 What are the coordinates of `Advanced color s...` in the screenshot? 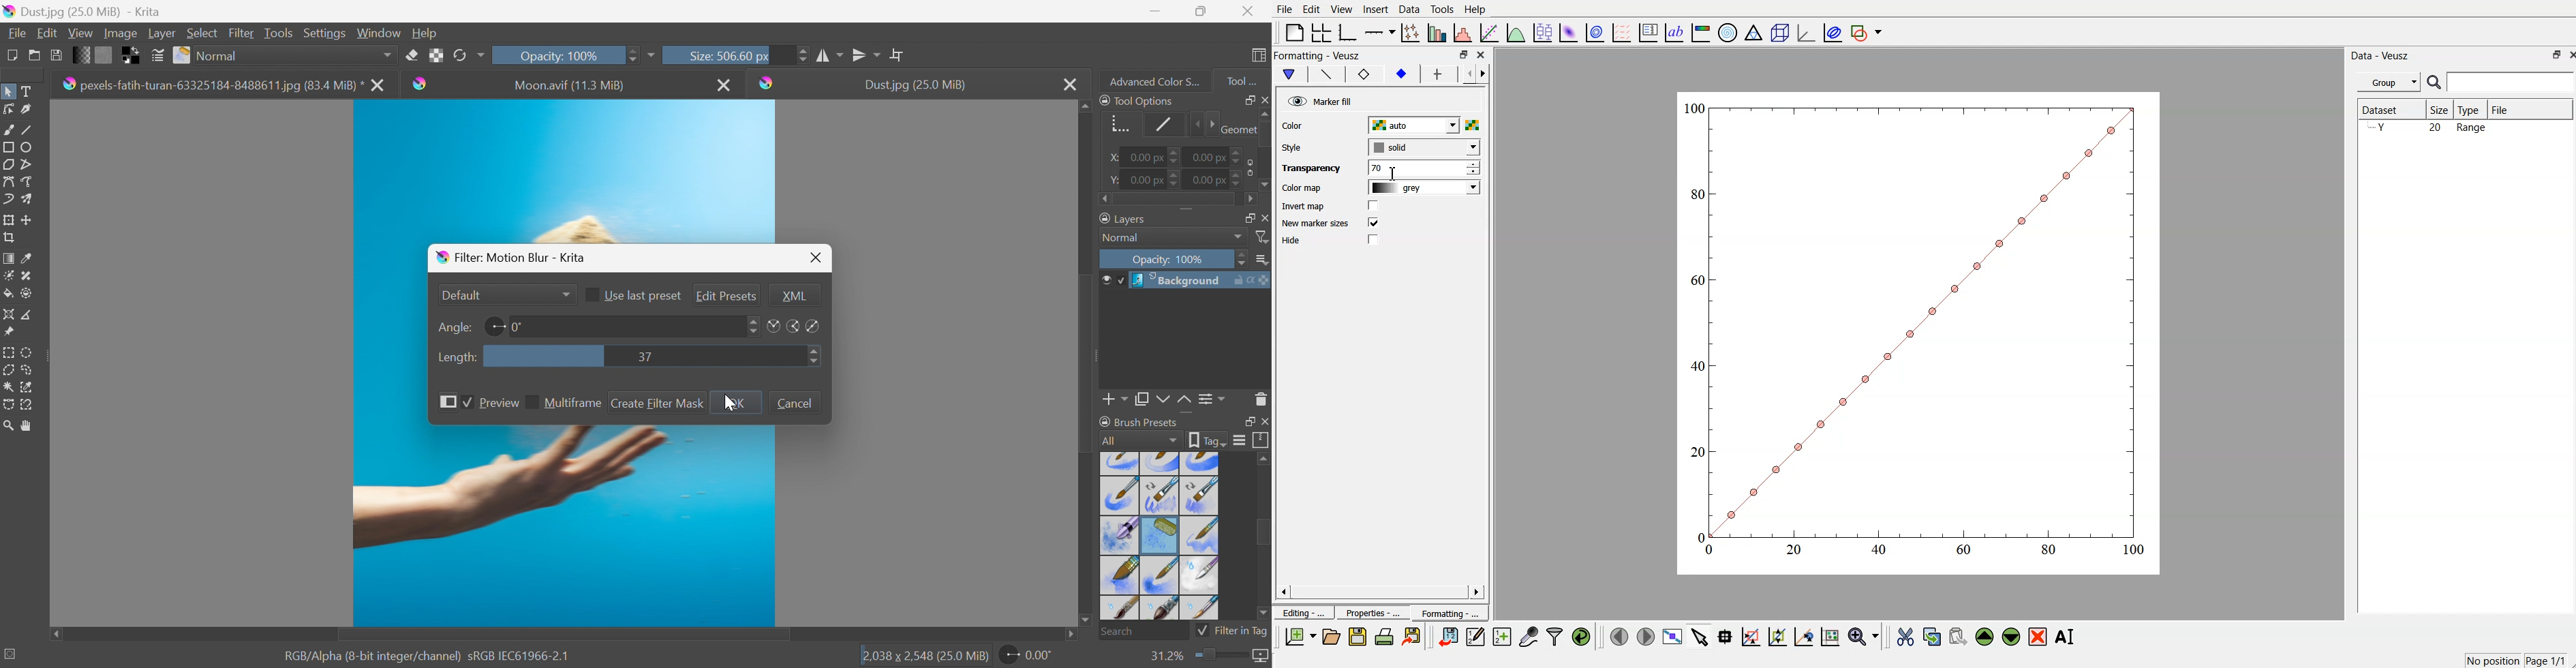 It's located at (1151, 80).